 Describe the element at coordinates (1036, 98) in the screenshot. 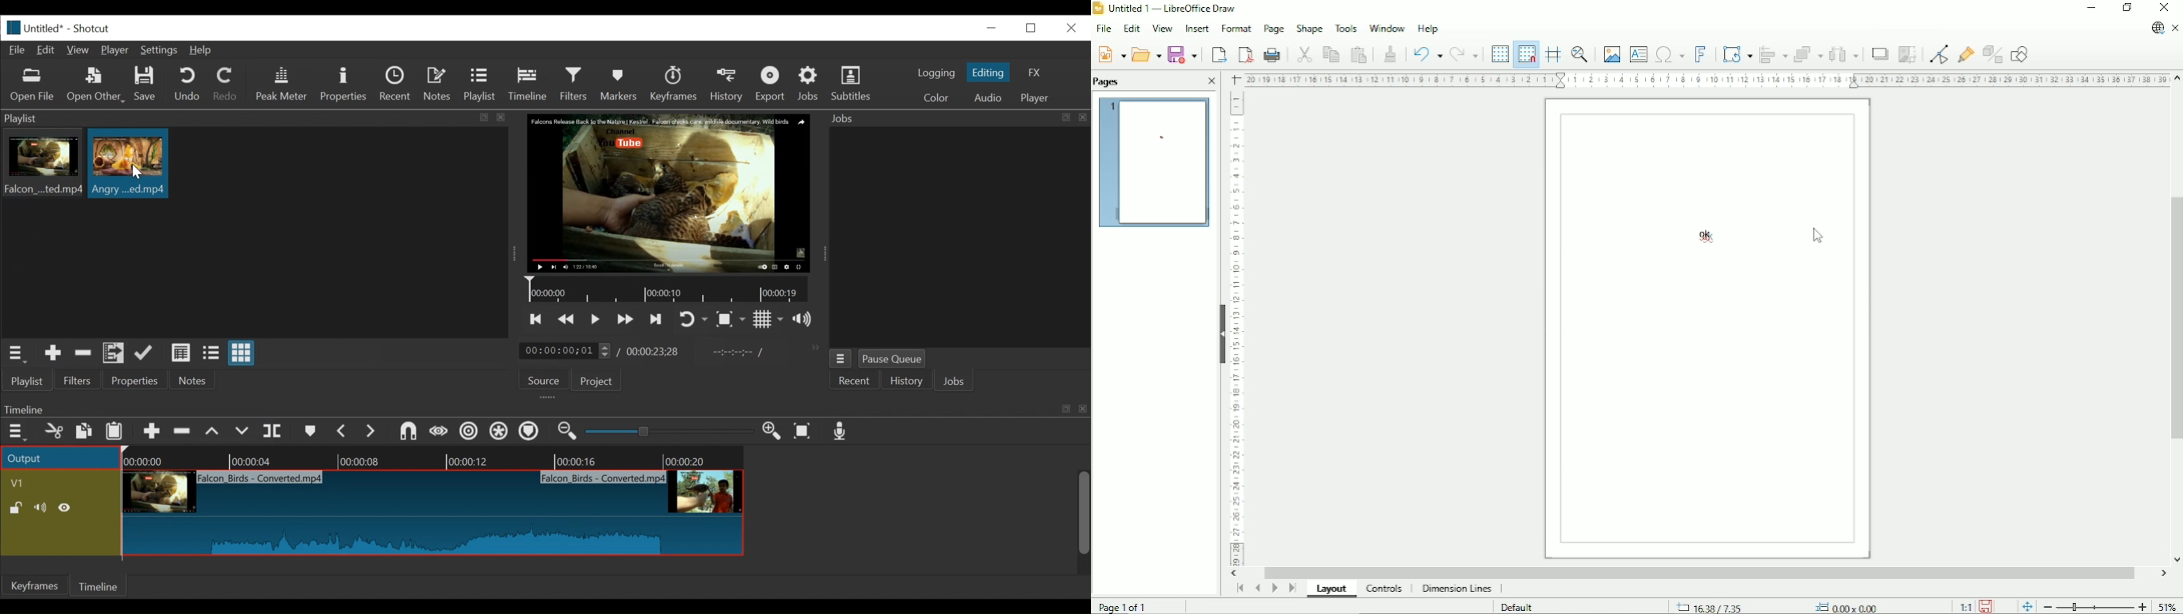

I see `player` at that location.